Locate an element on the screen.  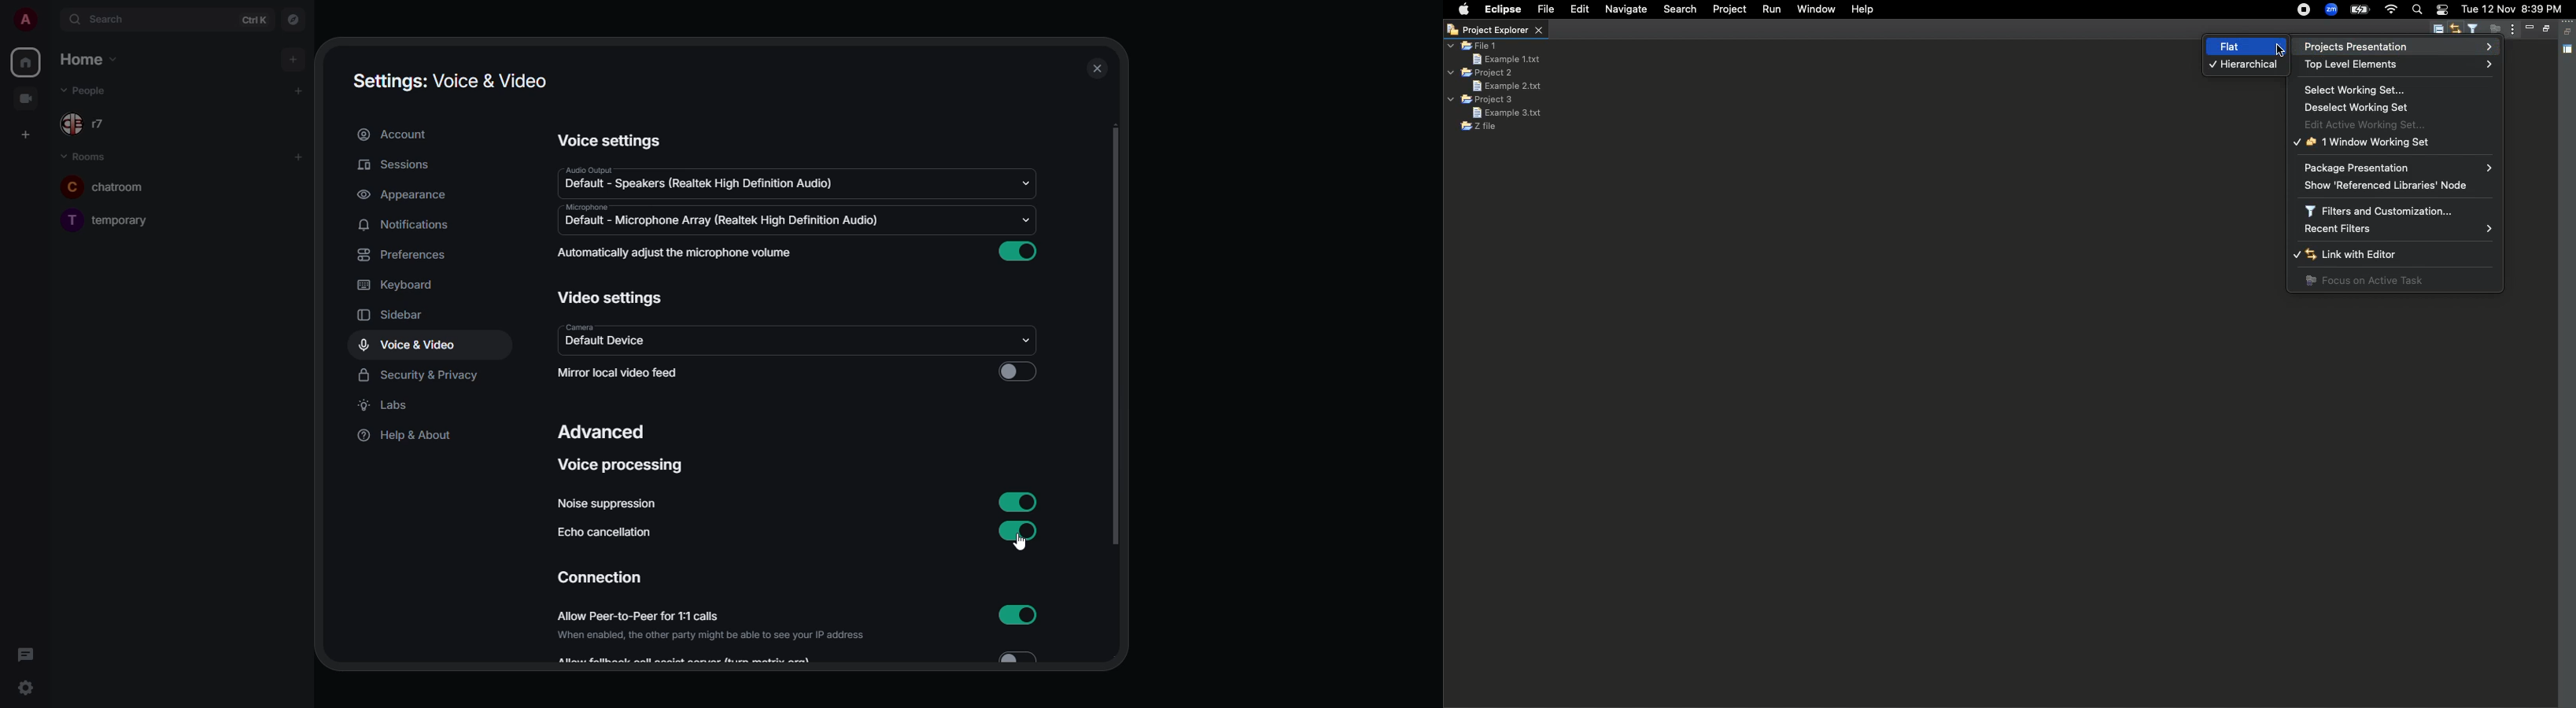
enabled is located at coordinates (1019, 533).